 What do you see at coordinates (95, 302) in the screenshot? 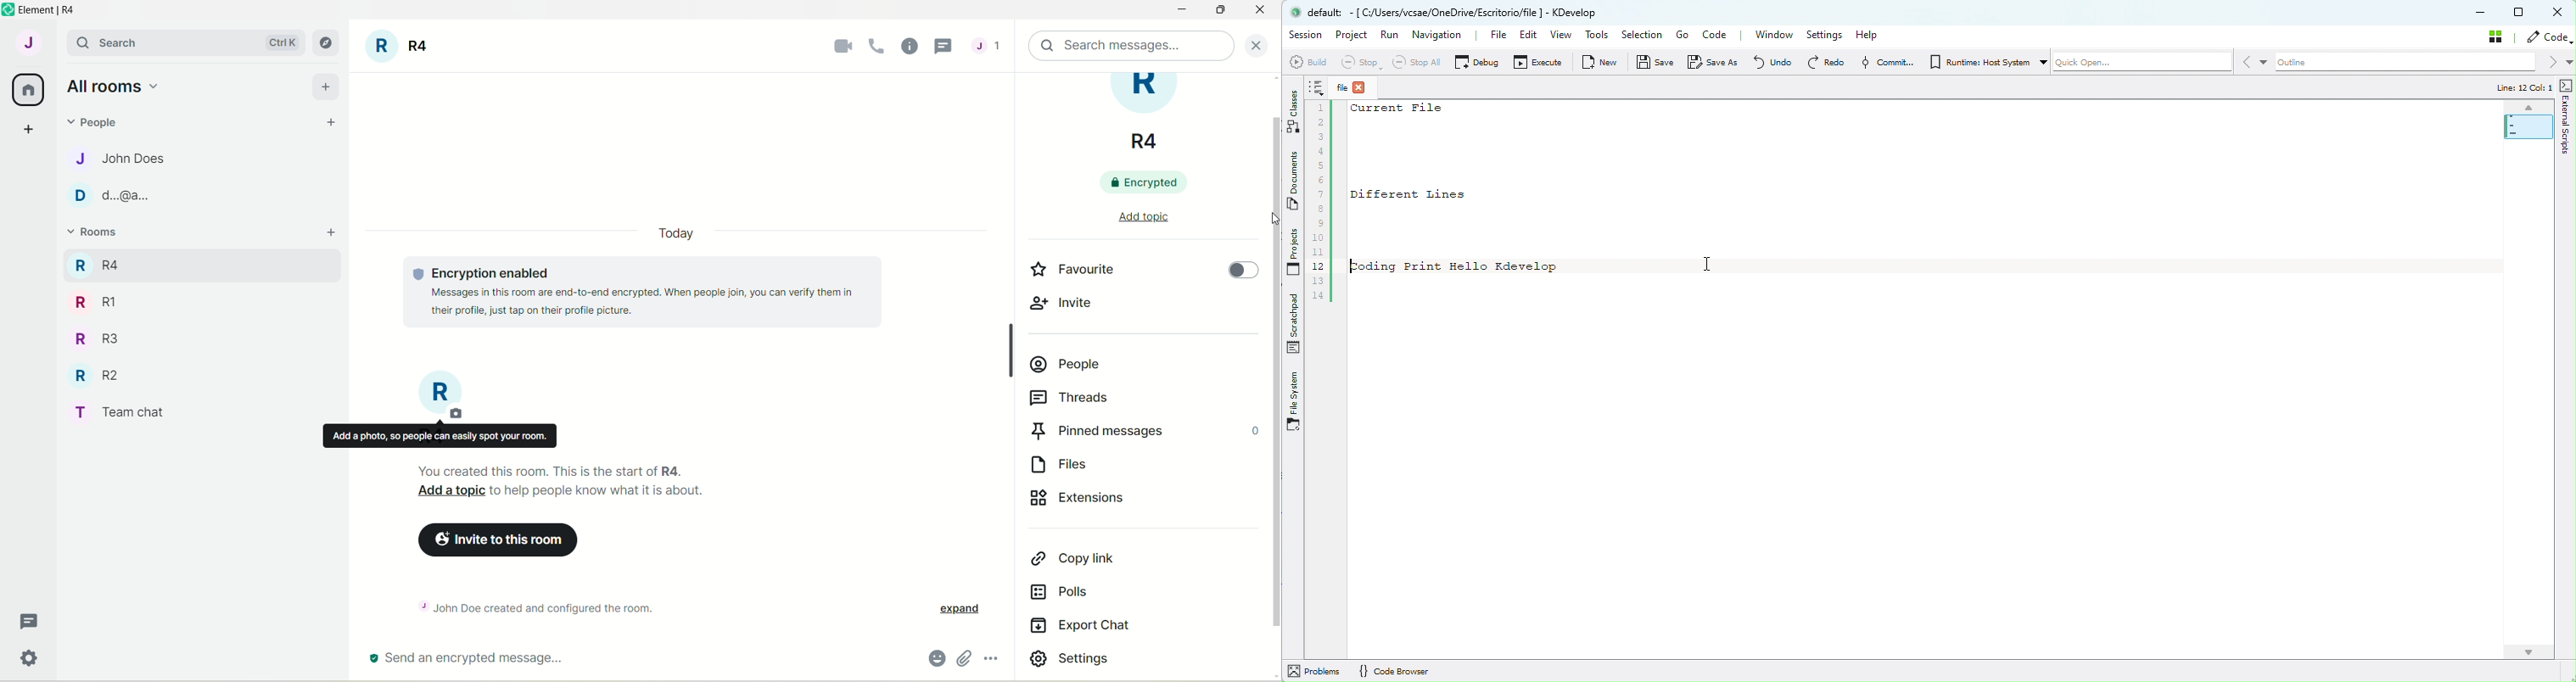
I see `R RI` at bounding box center [95, 302].